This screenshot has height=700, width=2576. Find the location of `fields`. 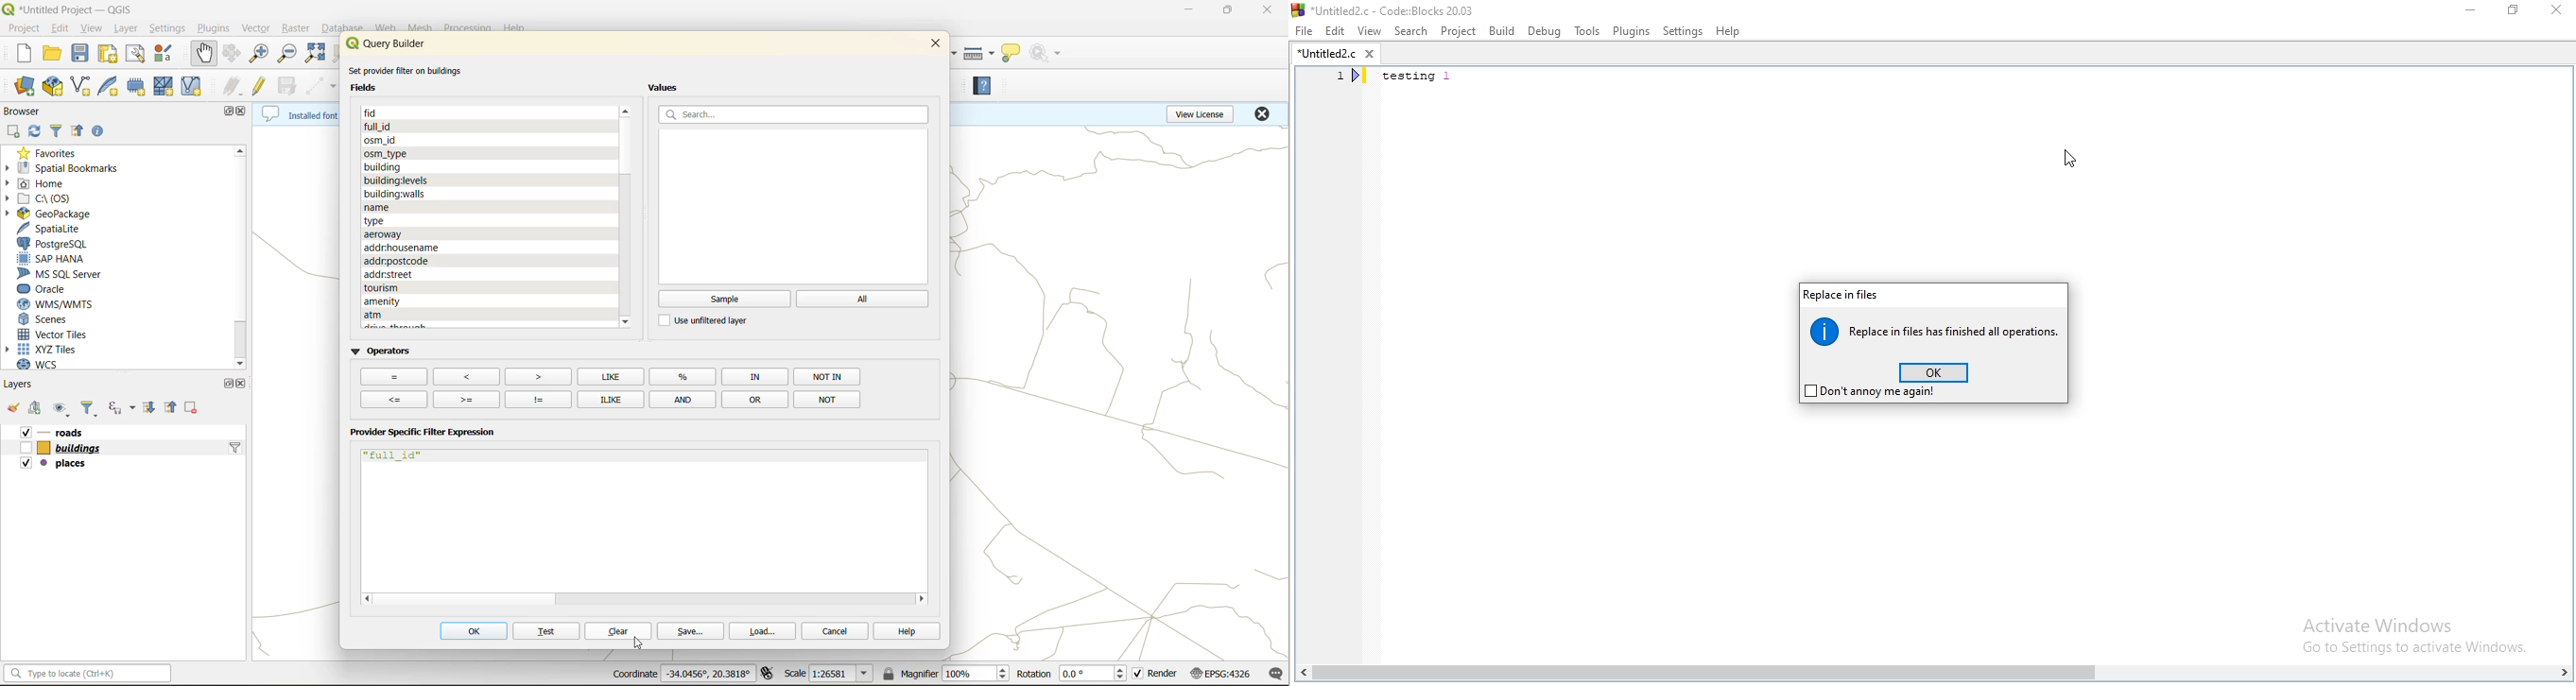

fields is located at coordinates (375, 206).